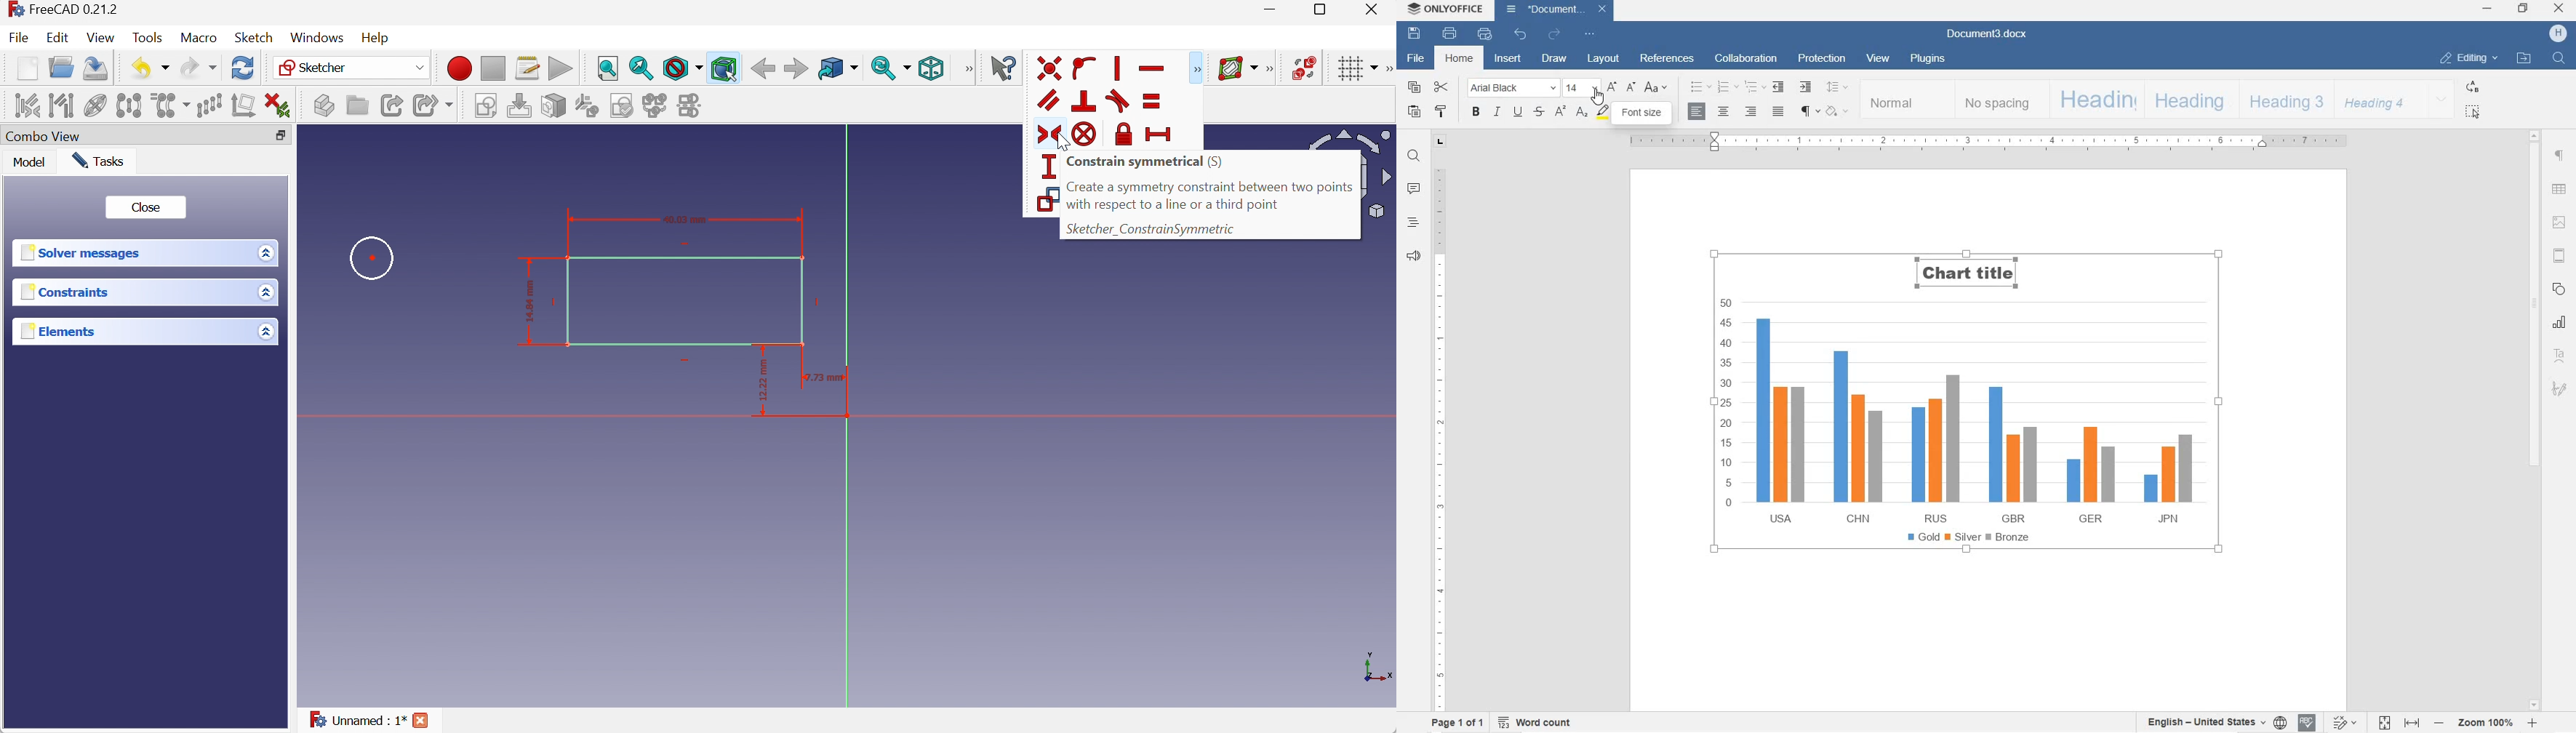 This screenshot has width=2576, height=756. What do you see at coordinates (1482, 34) in the screenshot?
I see `QUICK PRINT` at bounding box center [1482, 34].